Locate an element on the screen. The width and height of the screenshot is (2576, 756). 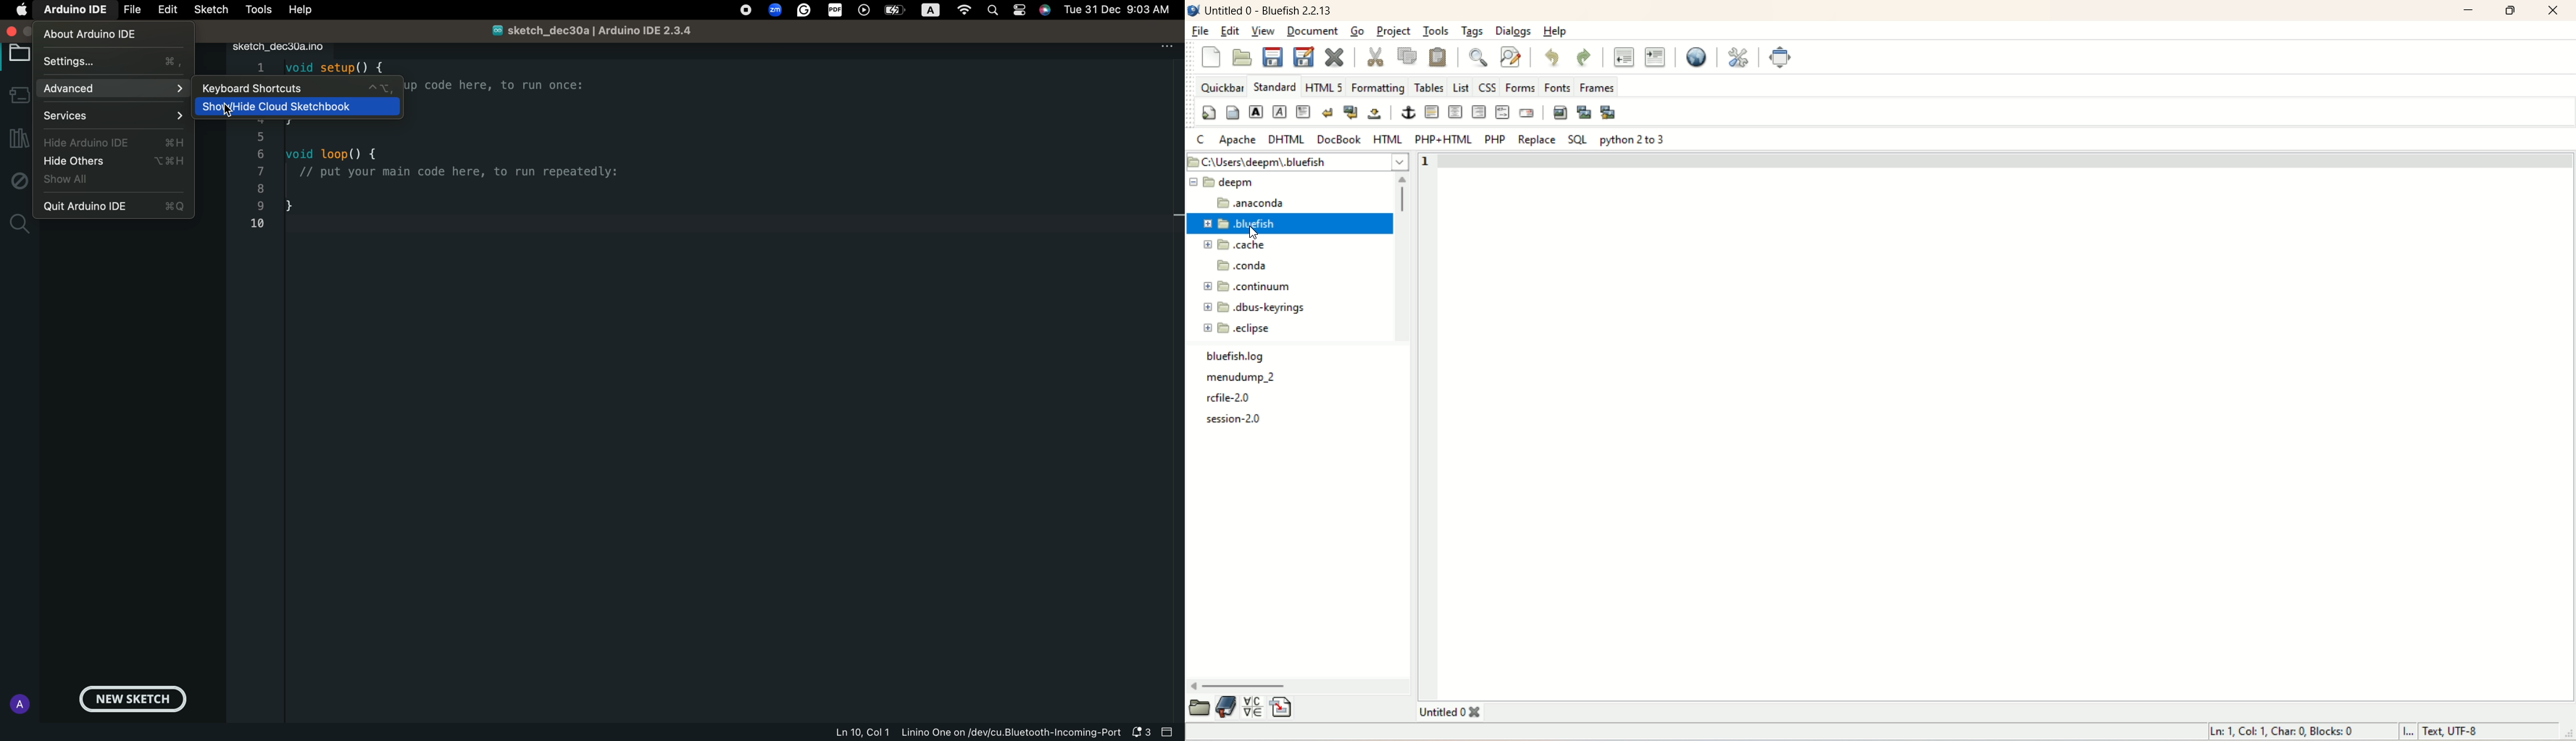
anaconda is located at coordinates (1251, 204).